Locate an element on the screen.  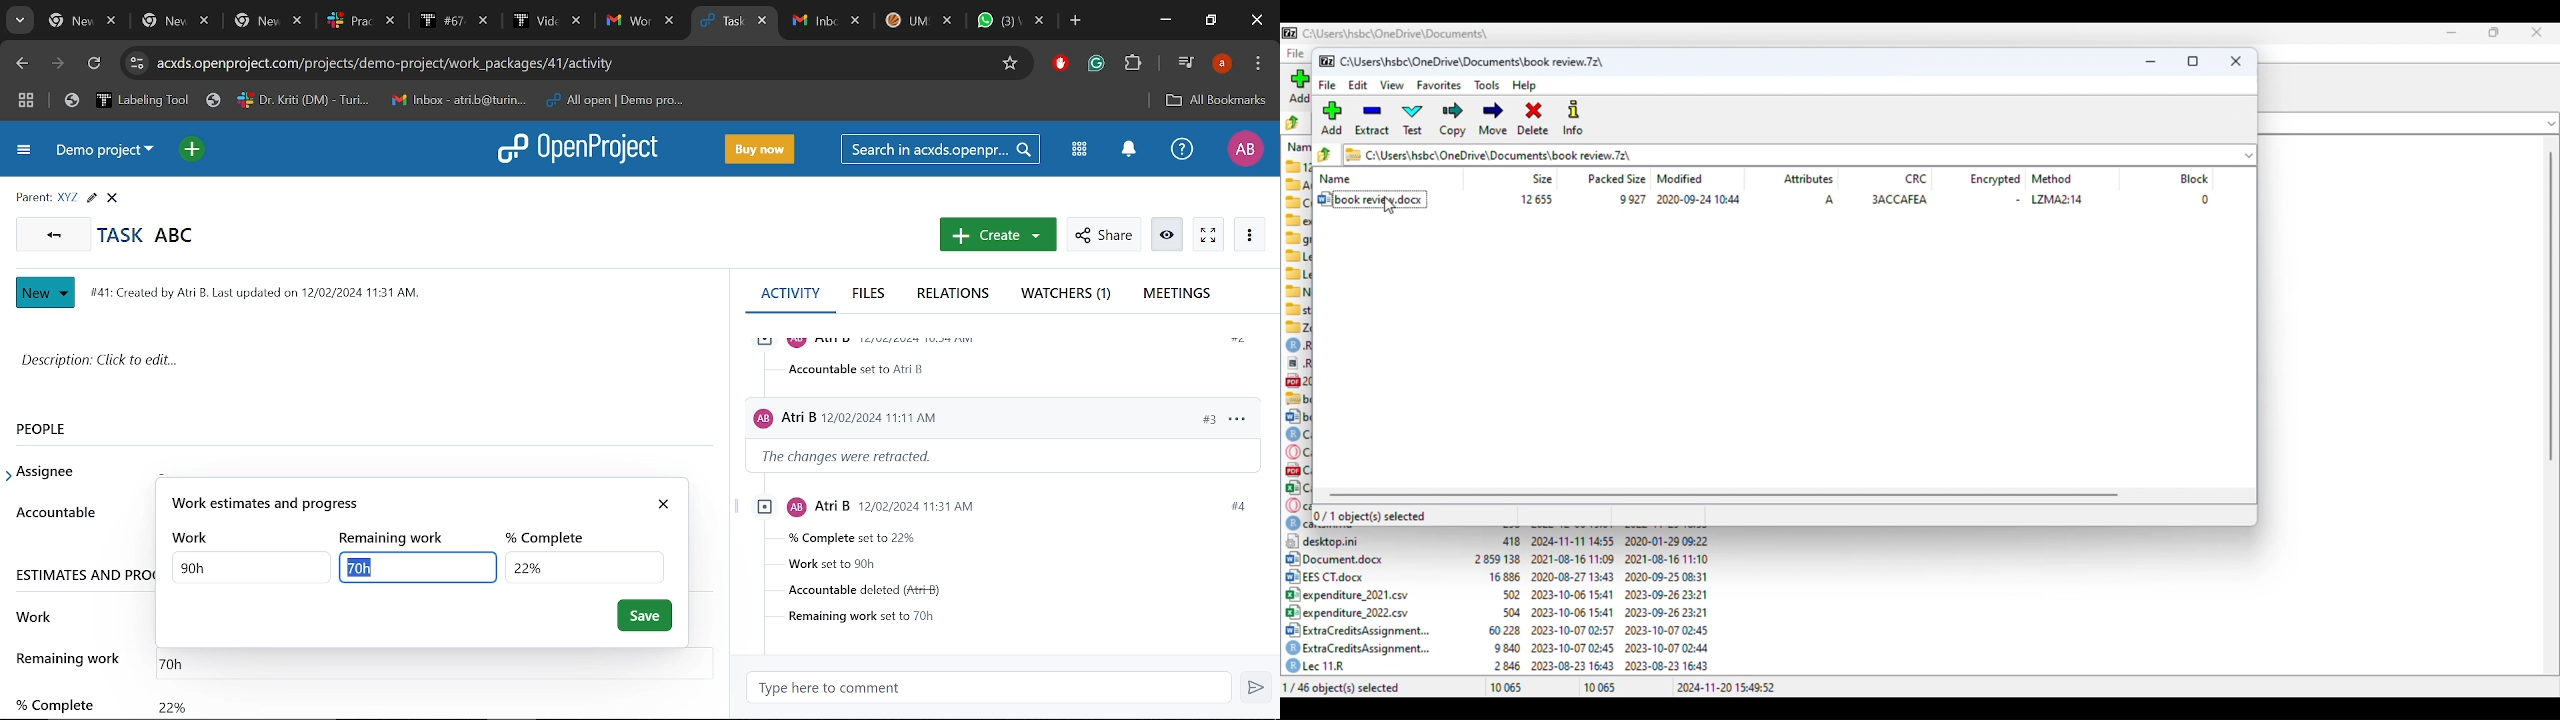
options is located at coordinates (1236, 417).